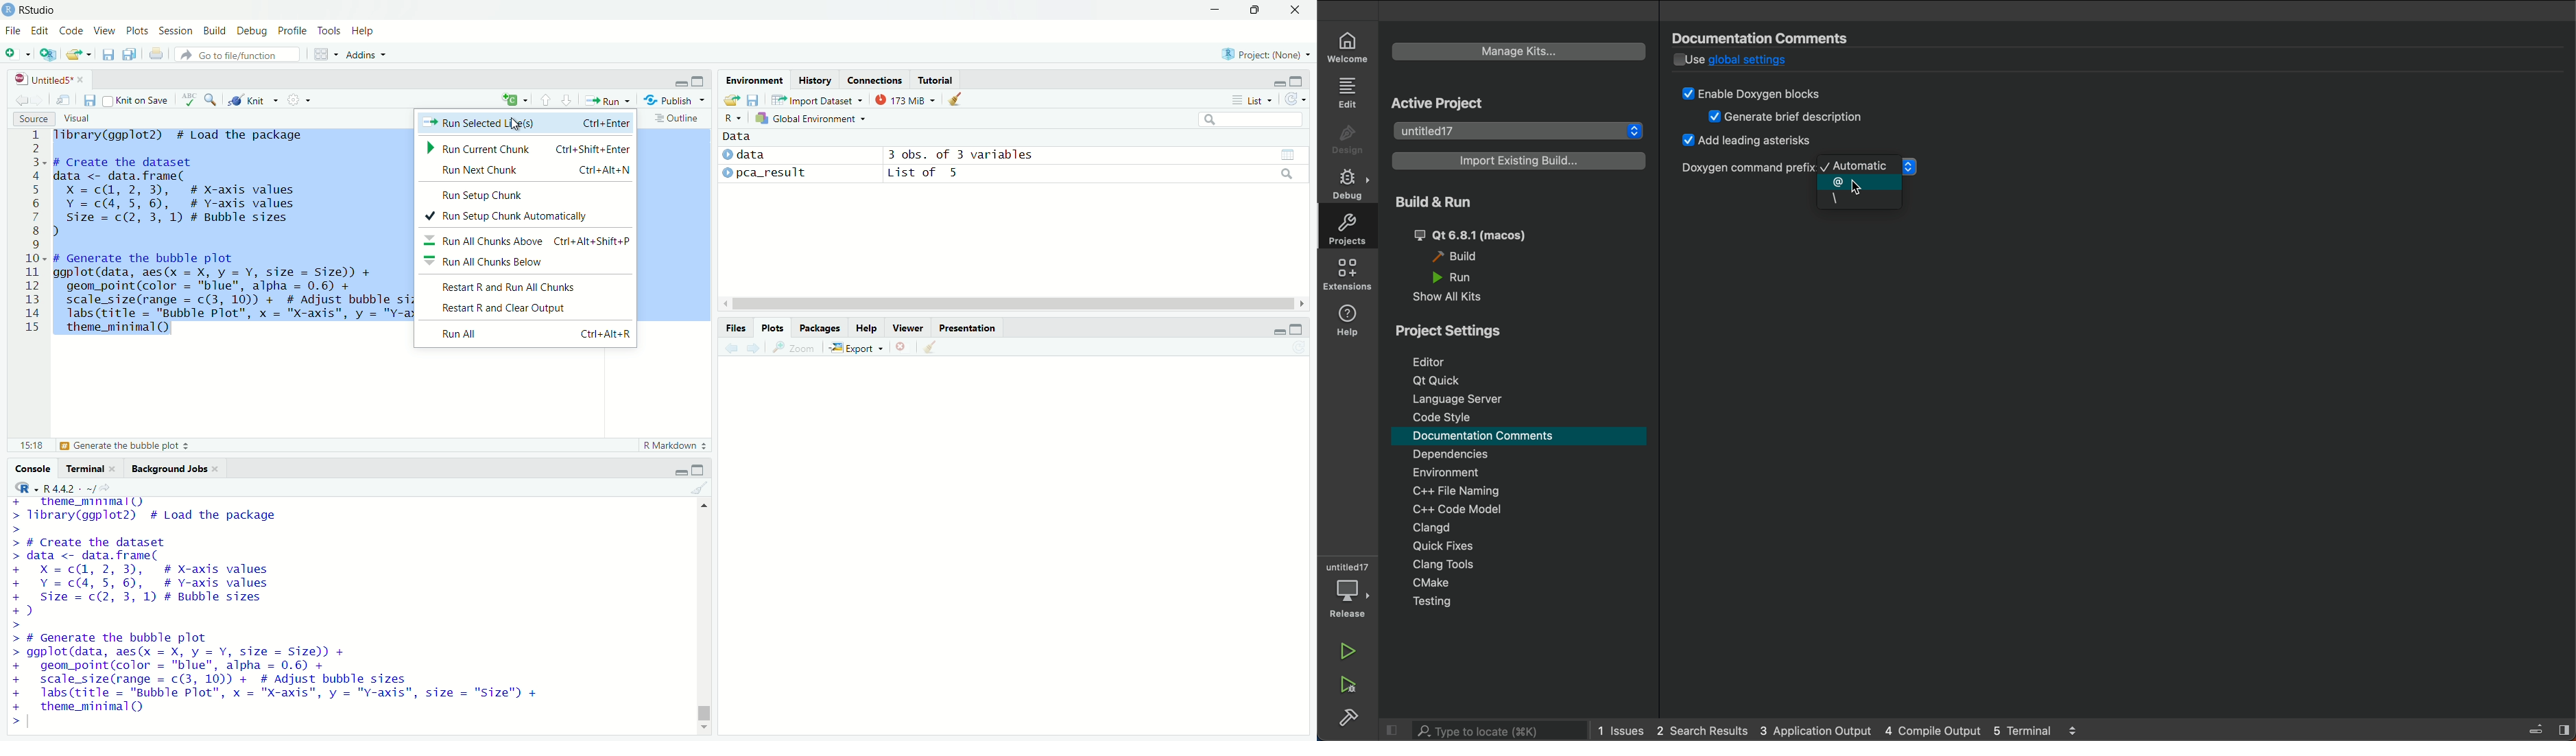 The image size is (2576, 756). Describe the element at coordinates (1351, 720) in the screenshot. I see `build` at that location.